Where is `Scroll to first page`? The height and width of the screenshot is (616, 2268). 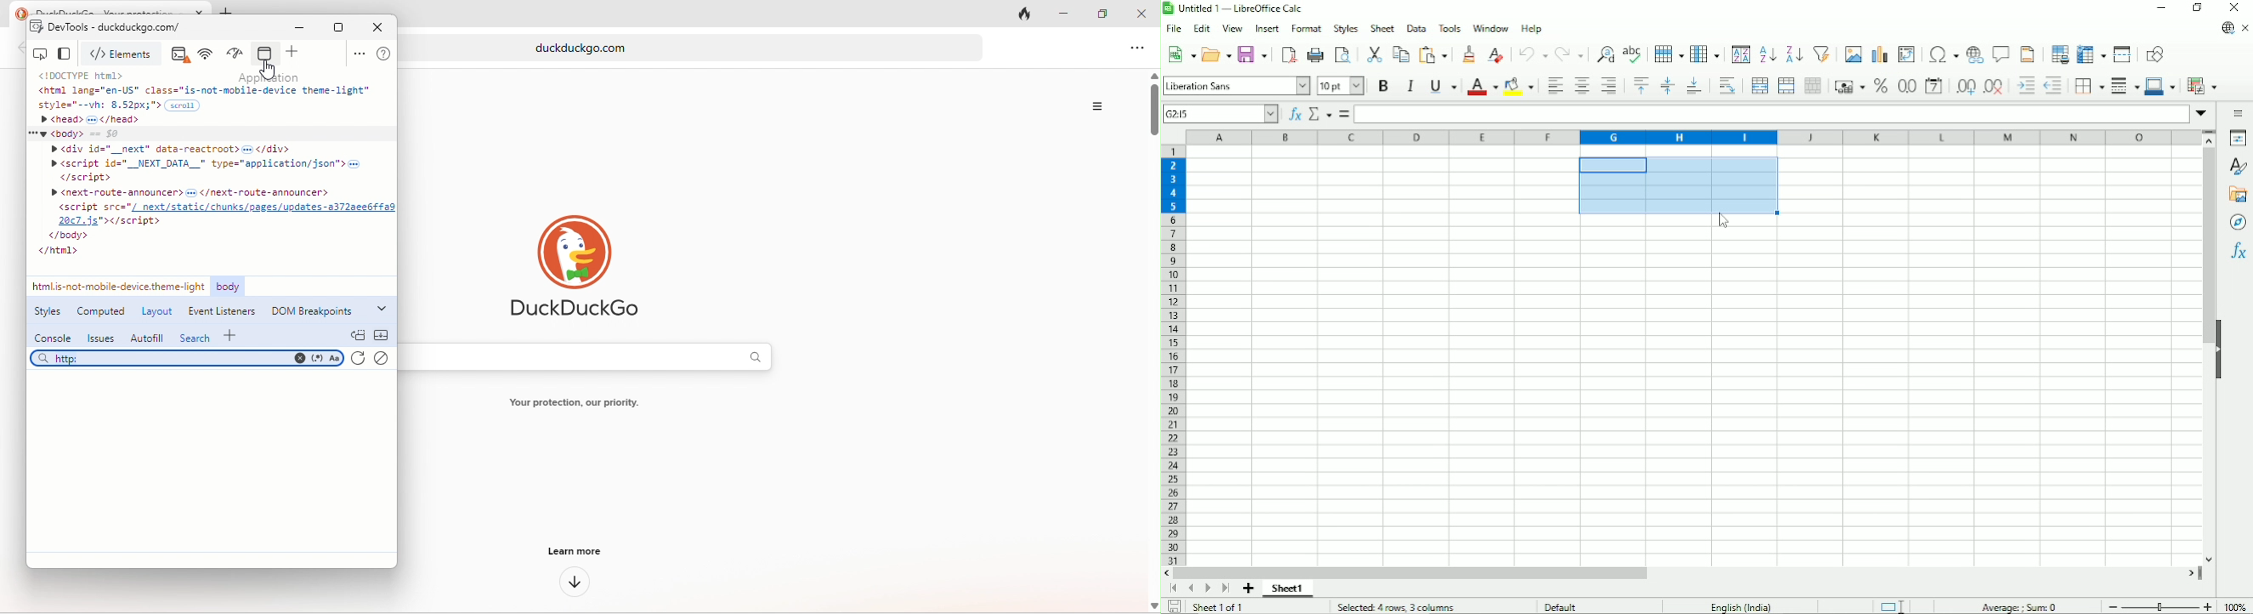
Scroll to first page is located at coordinates (1173, 588).